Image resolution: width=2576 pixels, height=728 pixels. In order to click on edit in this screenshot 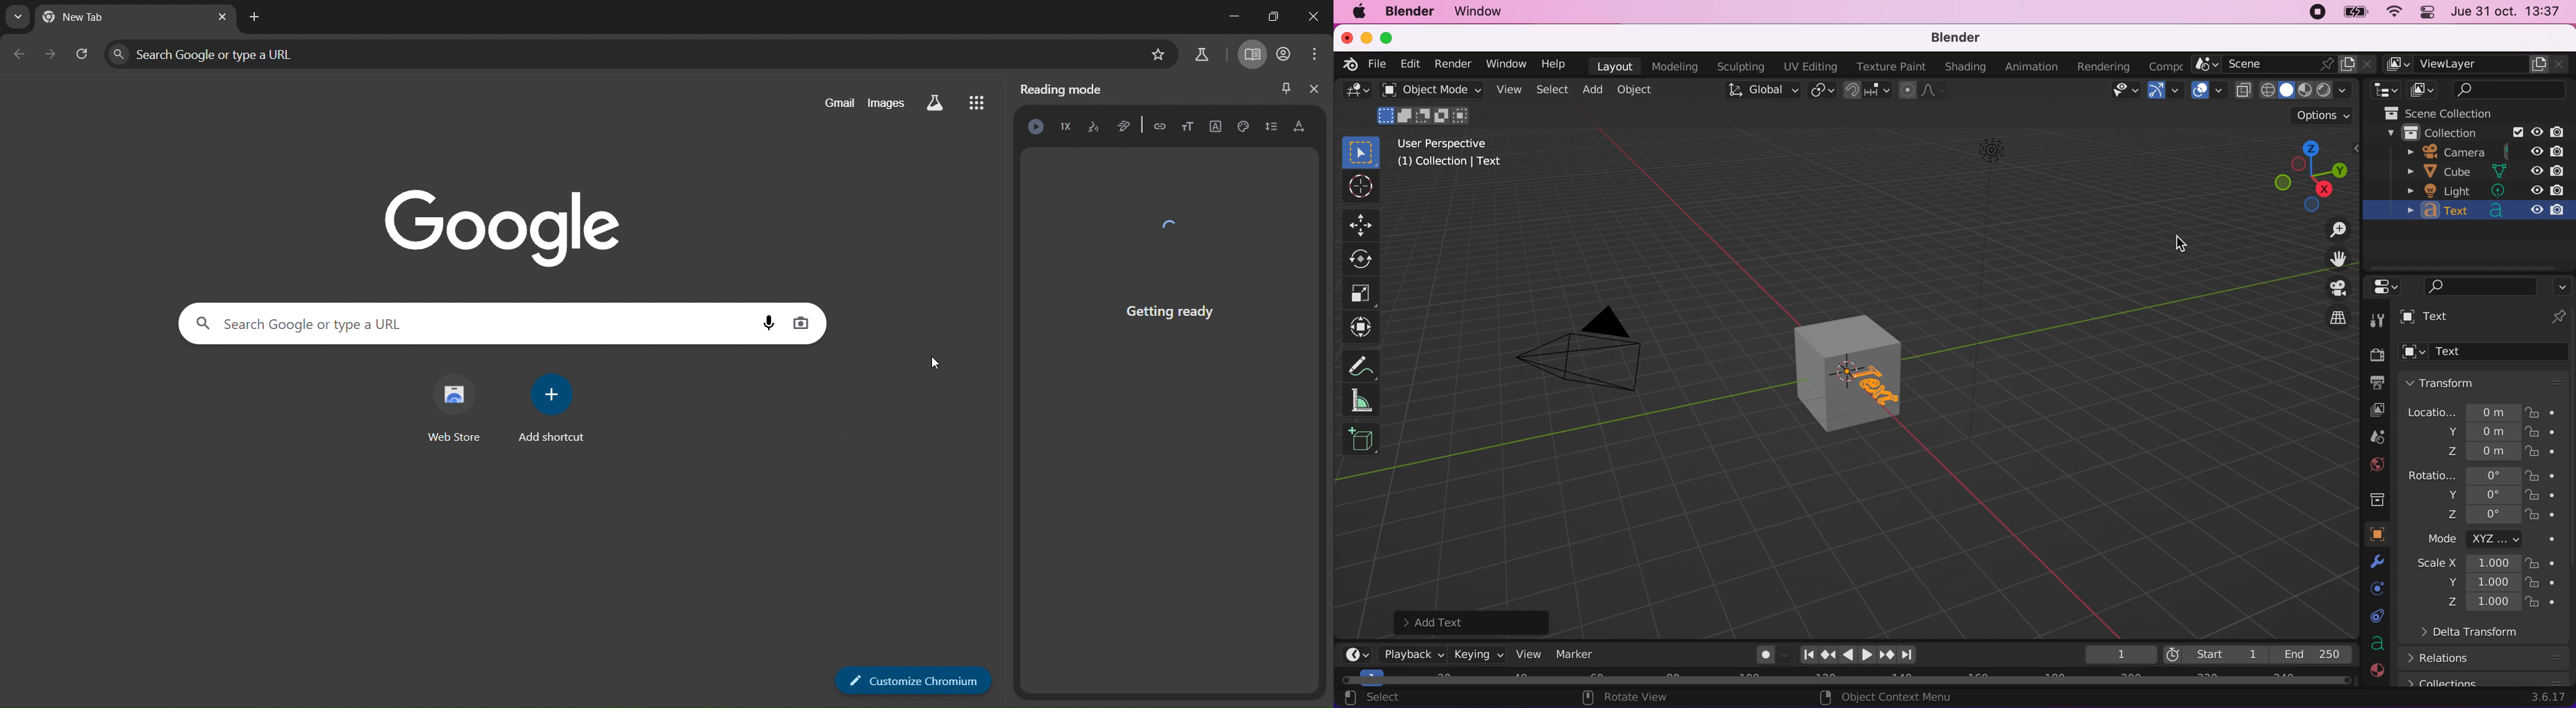, I will do `click(1411, 63)`.